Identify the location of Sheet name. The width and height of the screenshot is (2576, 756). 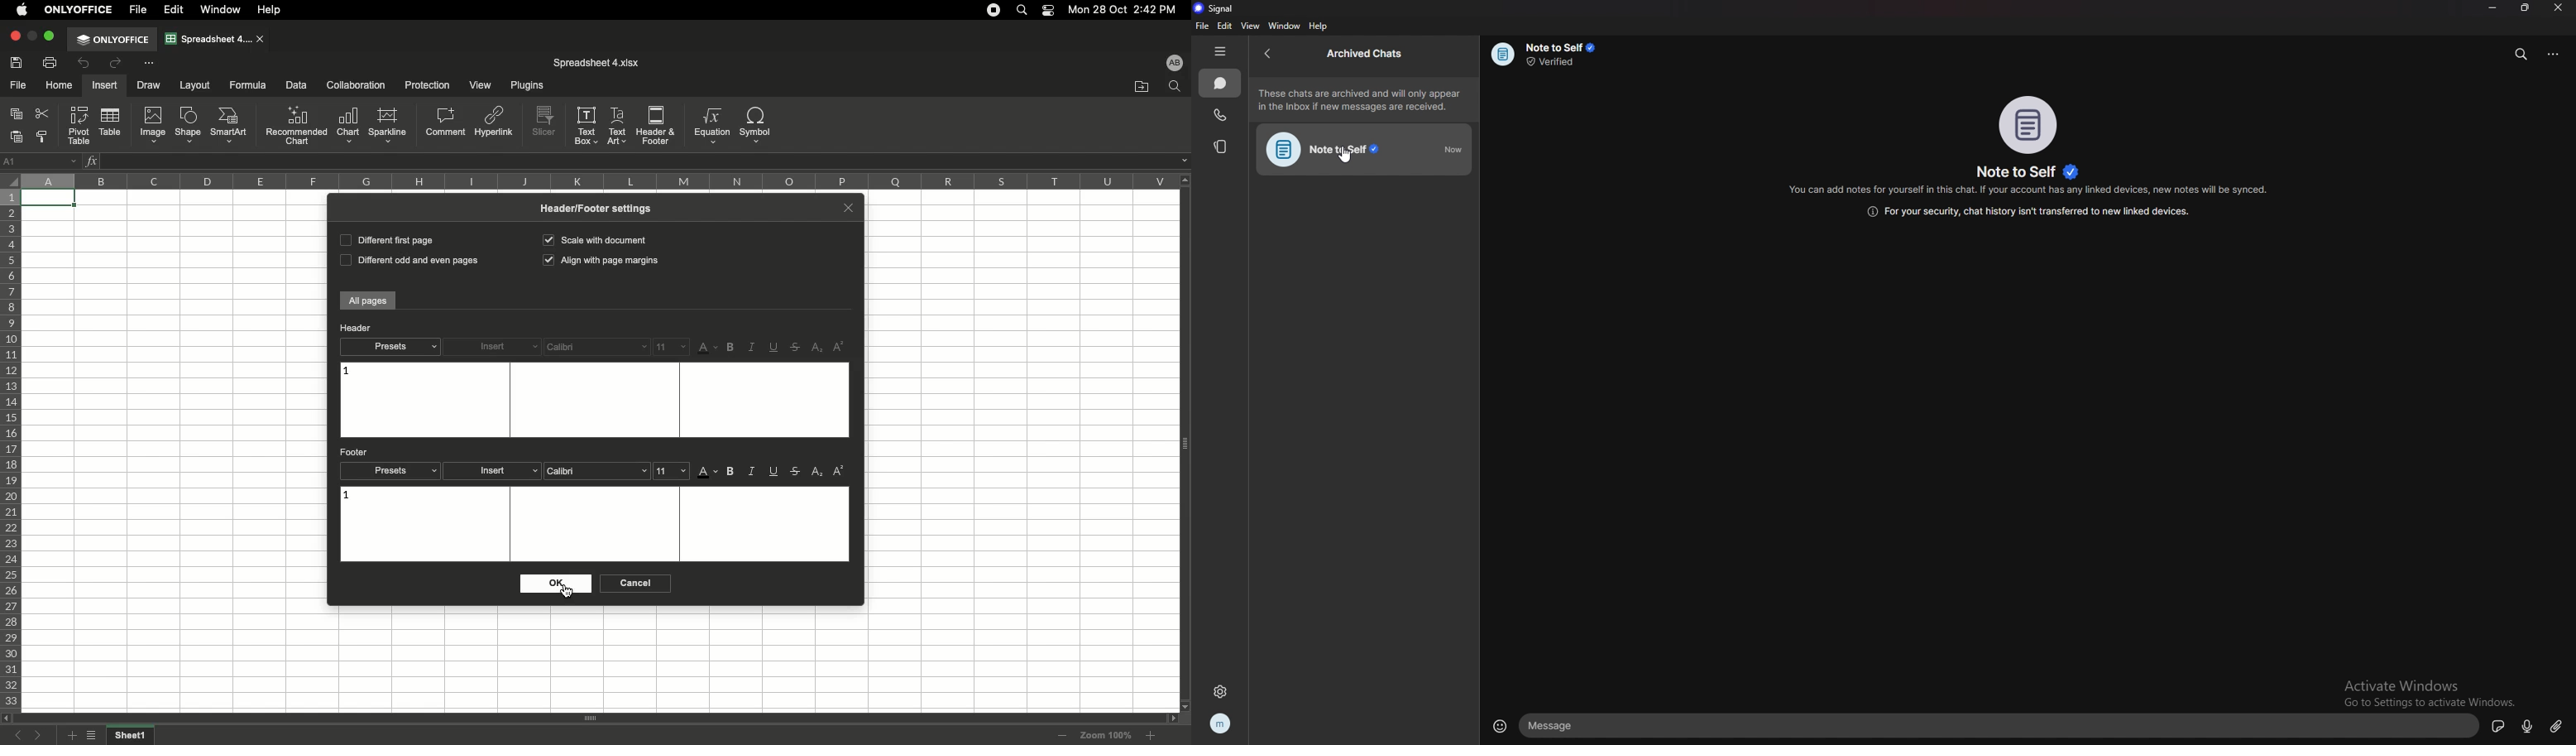
(132, 736).